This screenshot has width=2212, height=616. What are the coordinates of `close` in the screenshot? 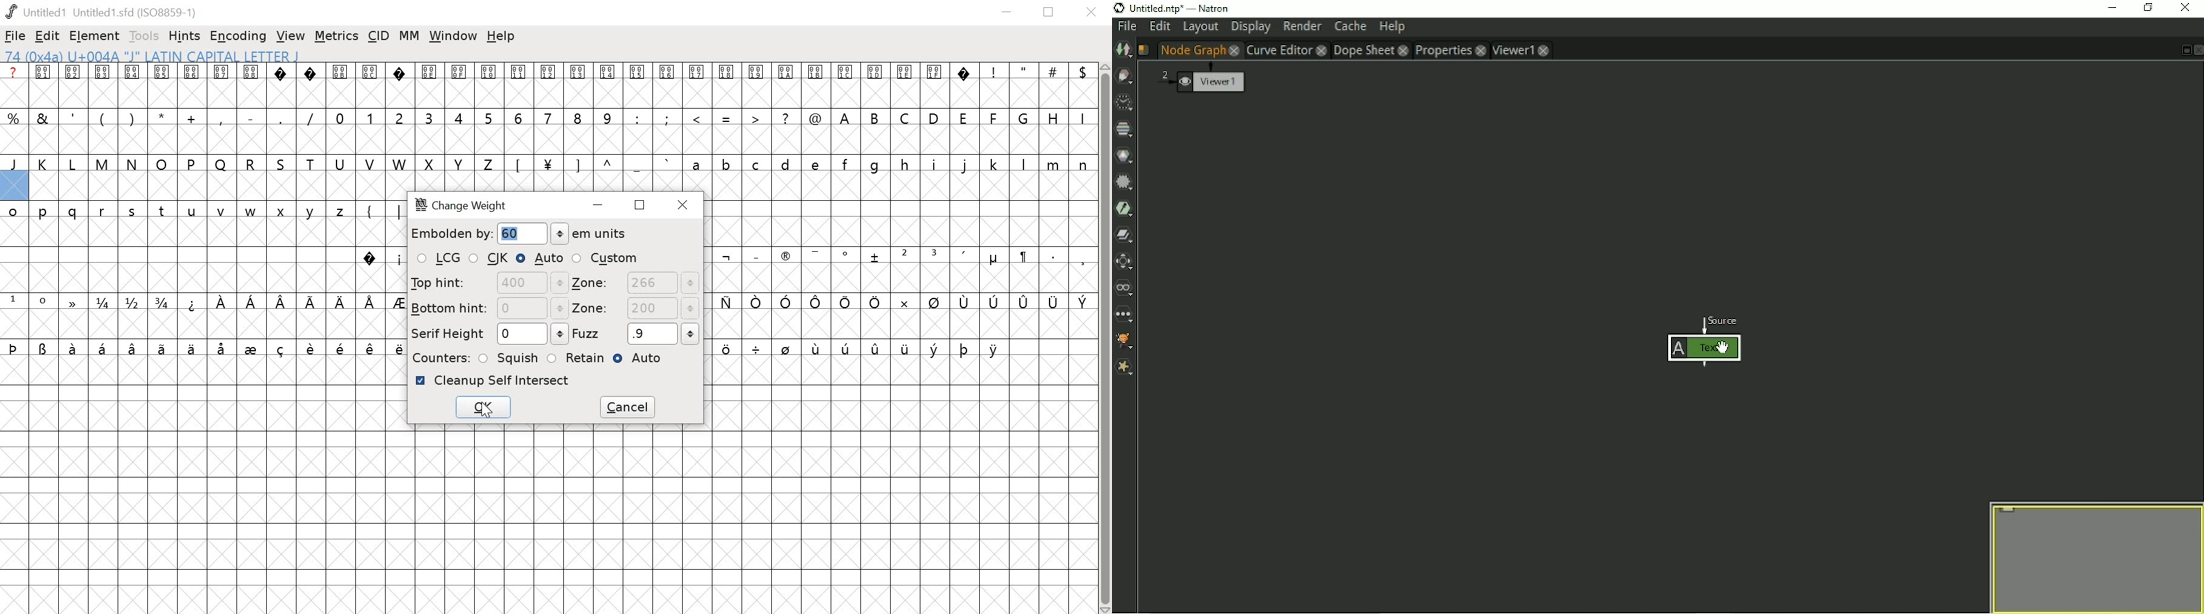 It's located at (1233, 50).